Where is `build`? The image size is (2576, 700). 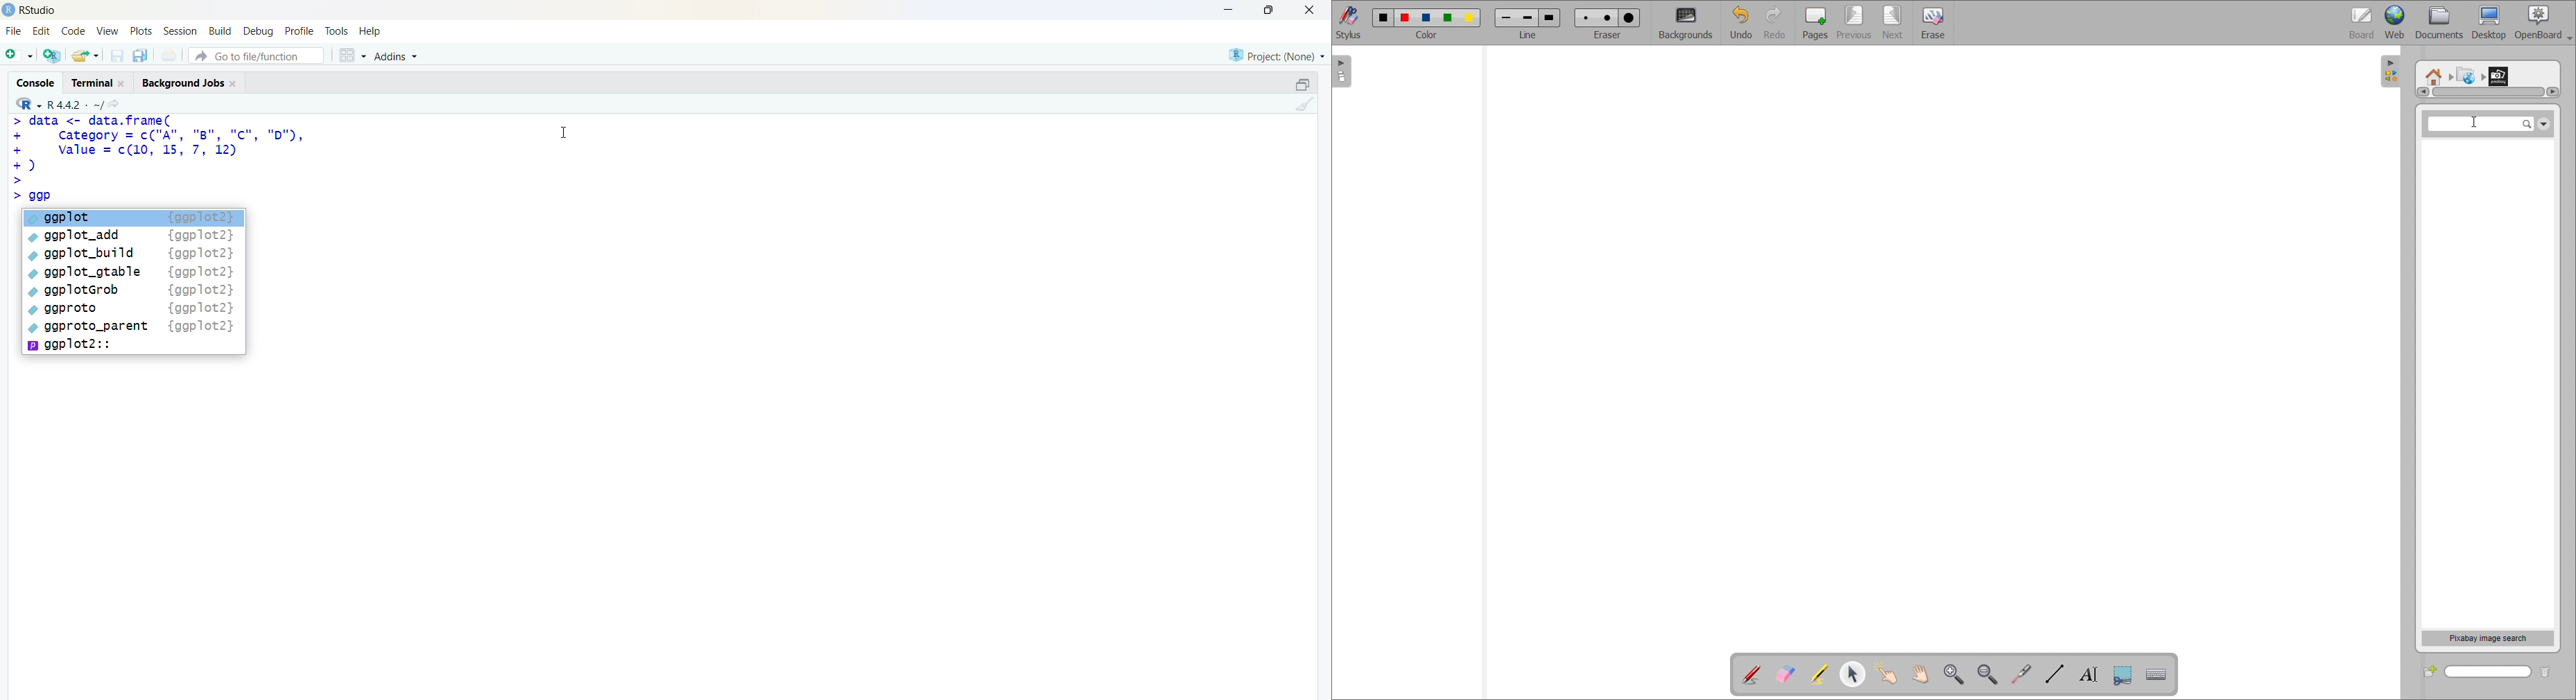
build is located at coordinates (219, 31).